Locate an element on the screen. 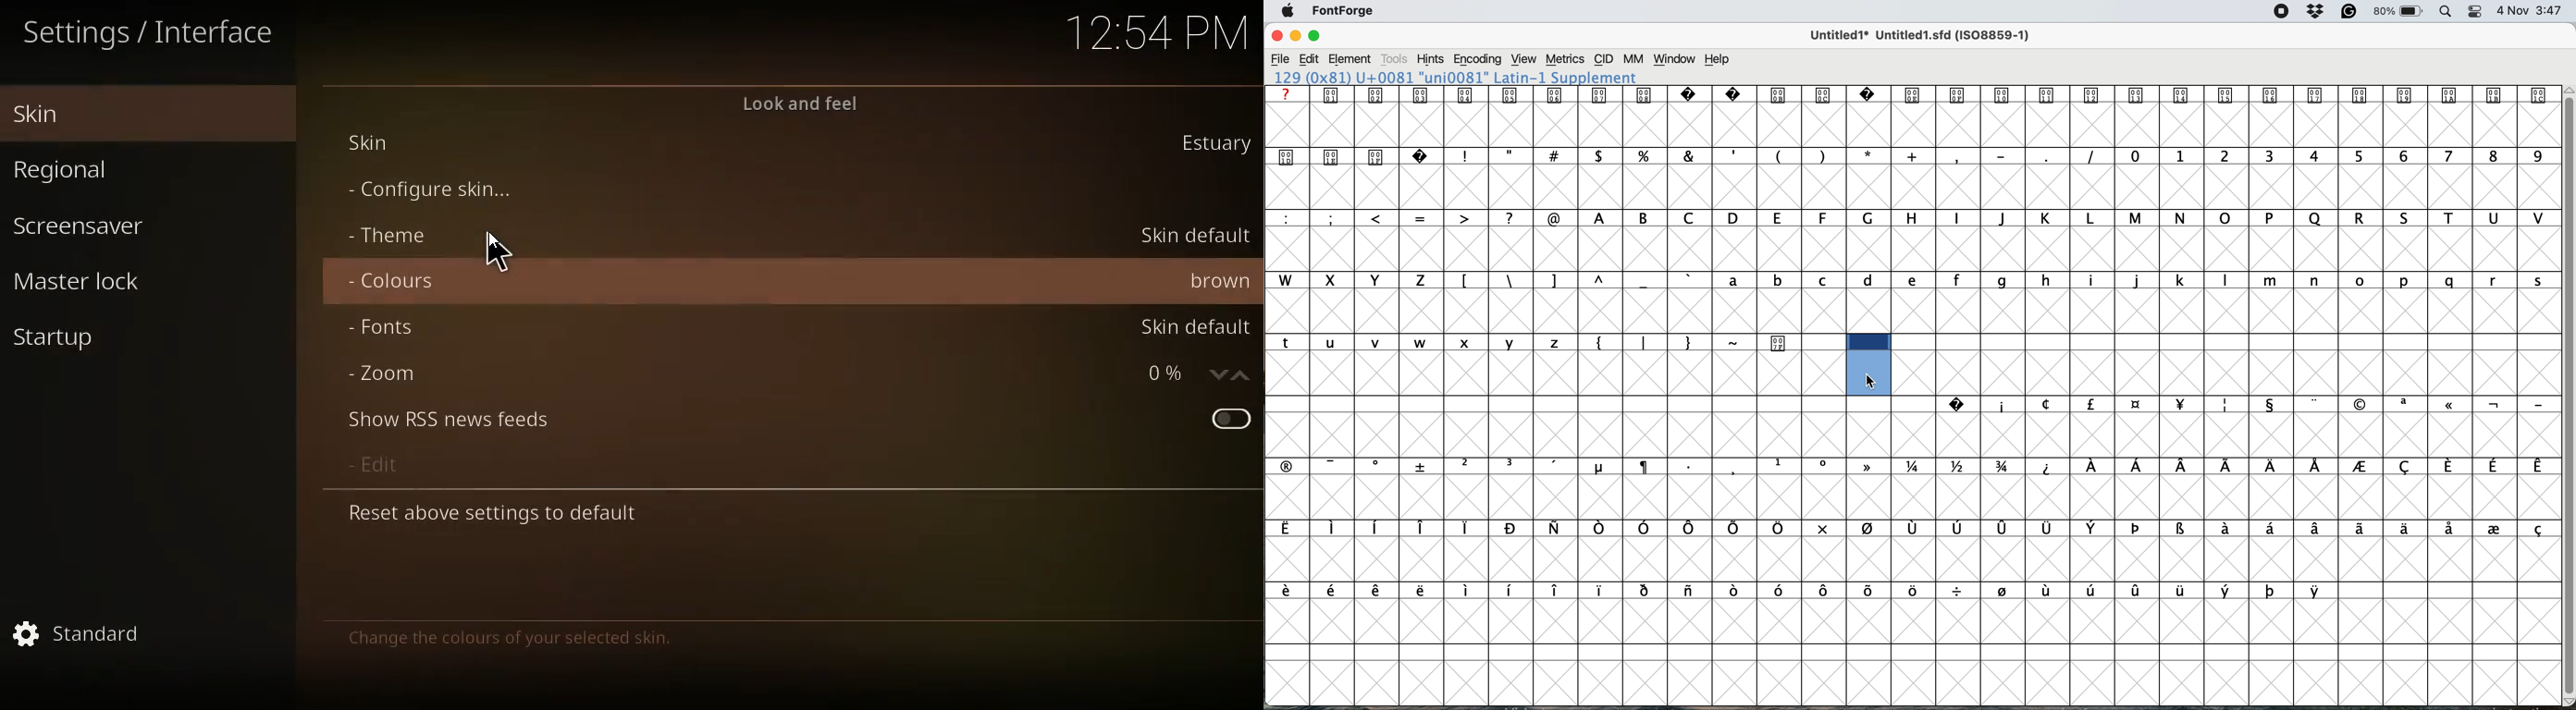 Image resolution: width=2576 pixels, height=728 pixels. settings is located at coordinates (154, 34).